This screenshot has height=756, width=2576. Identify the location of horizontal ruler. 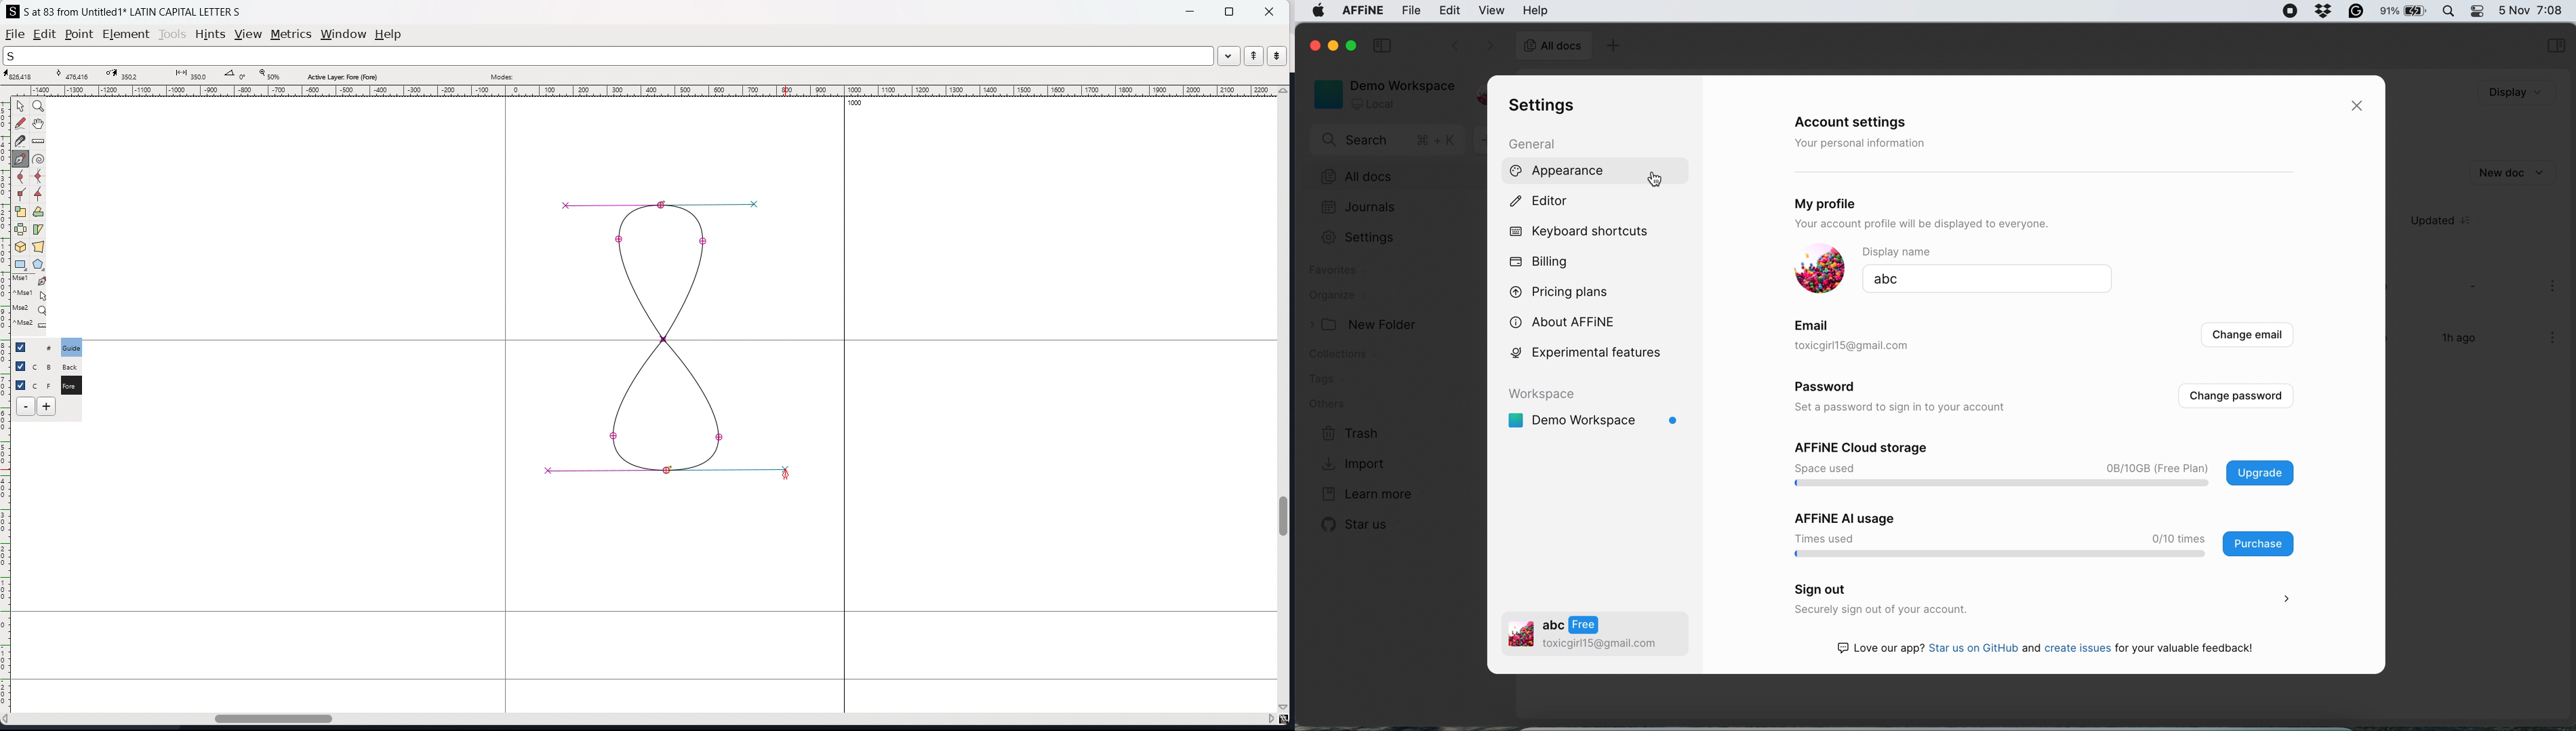
(641, 91).